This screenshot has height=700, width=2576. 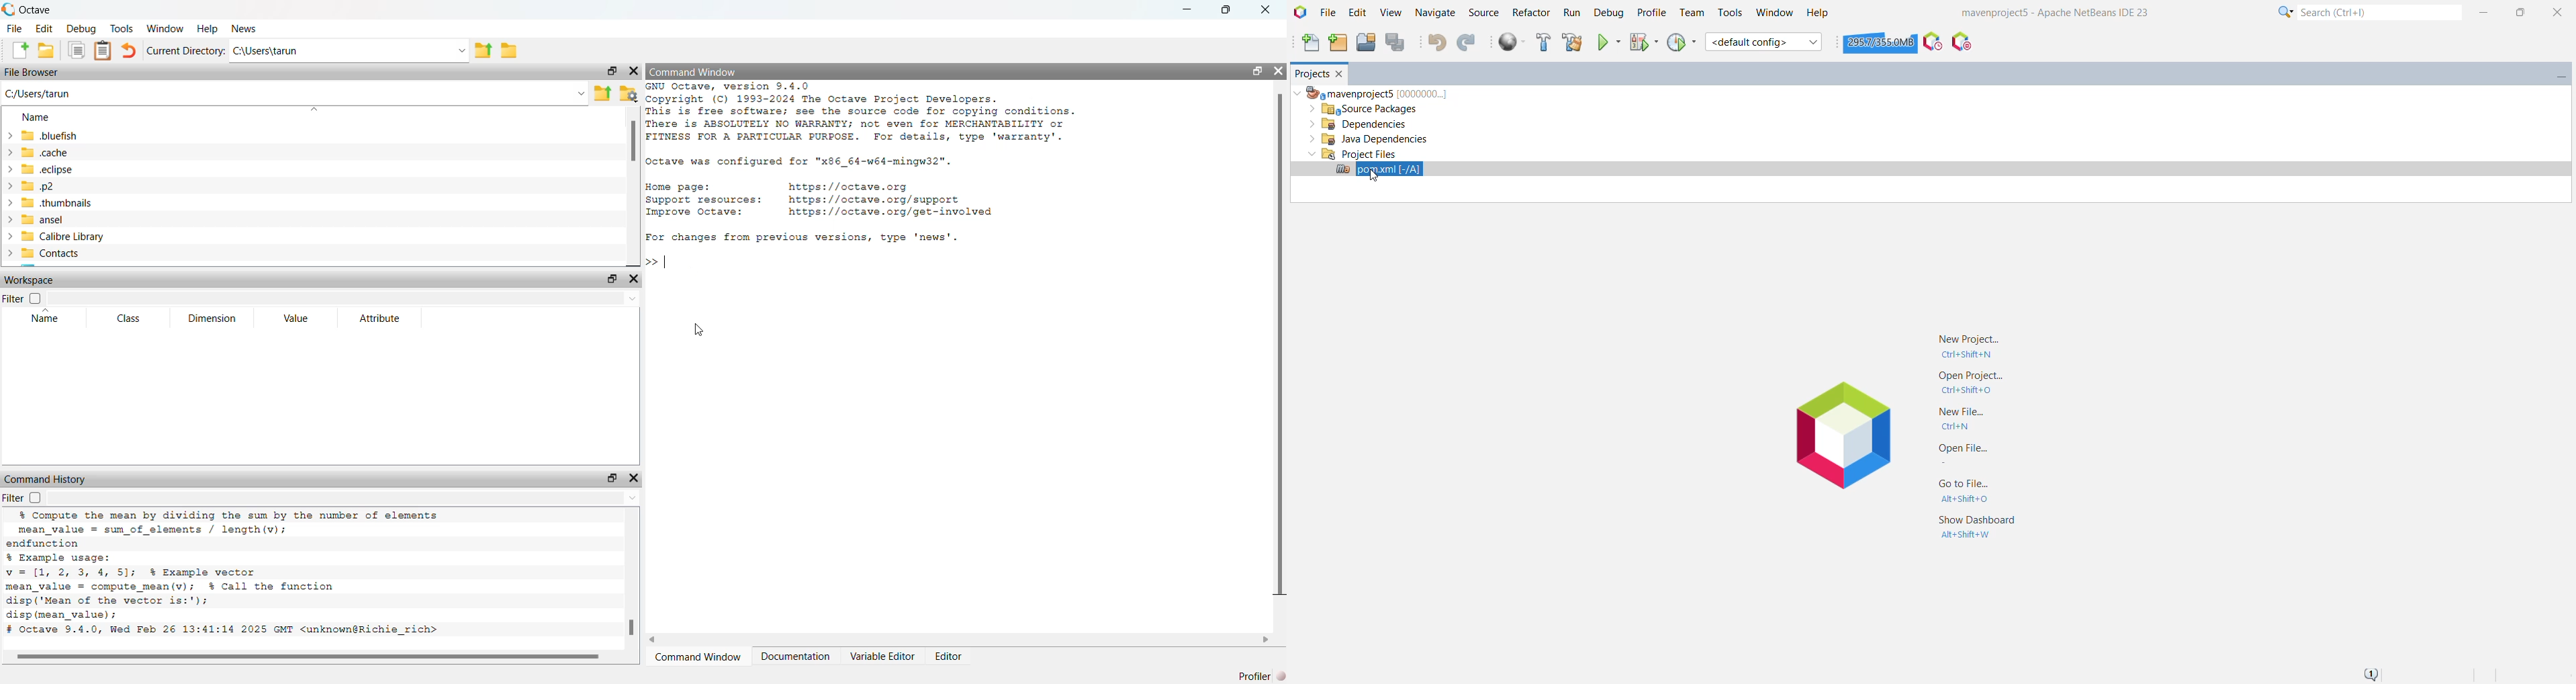 I want to click on Run Project, so click(x=1608, y=42).